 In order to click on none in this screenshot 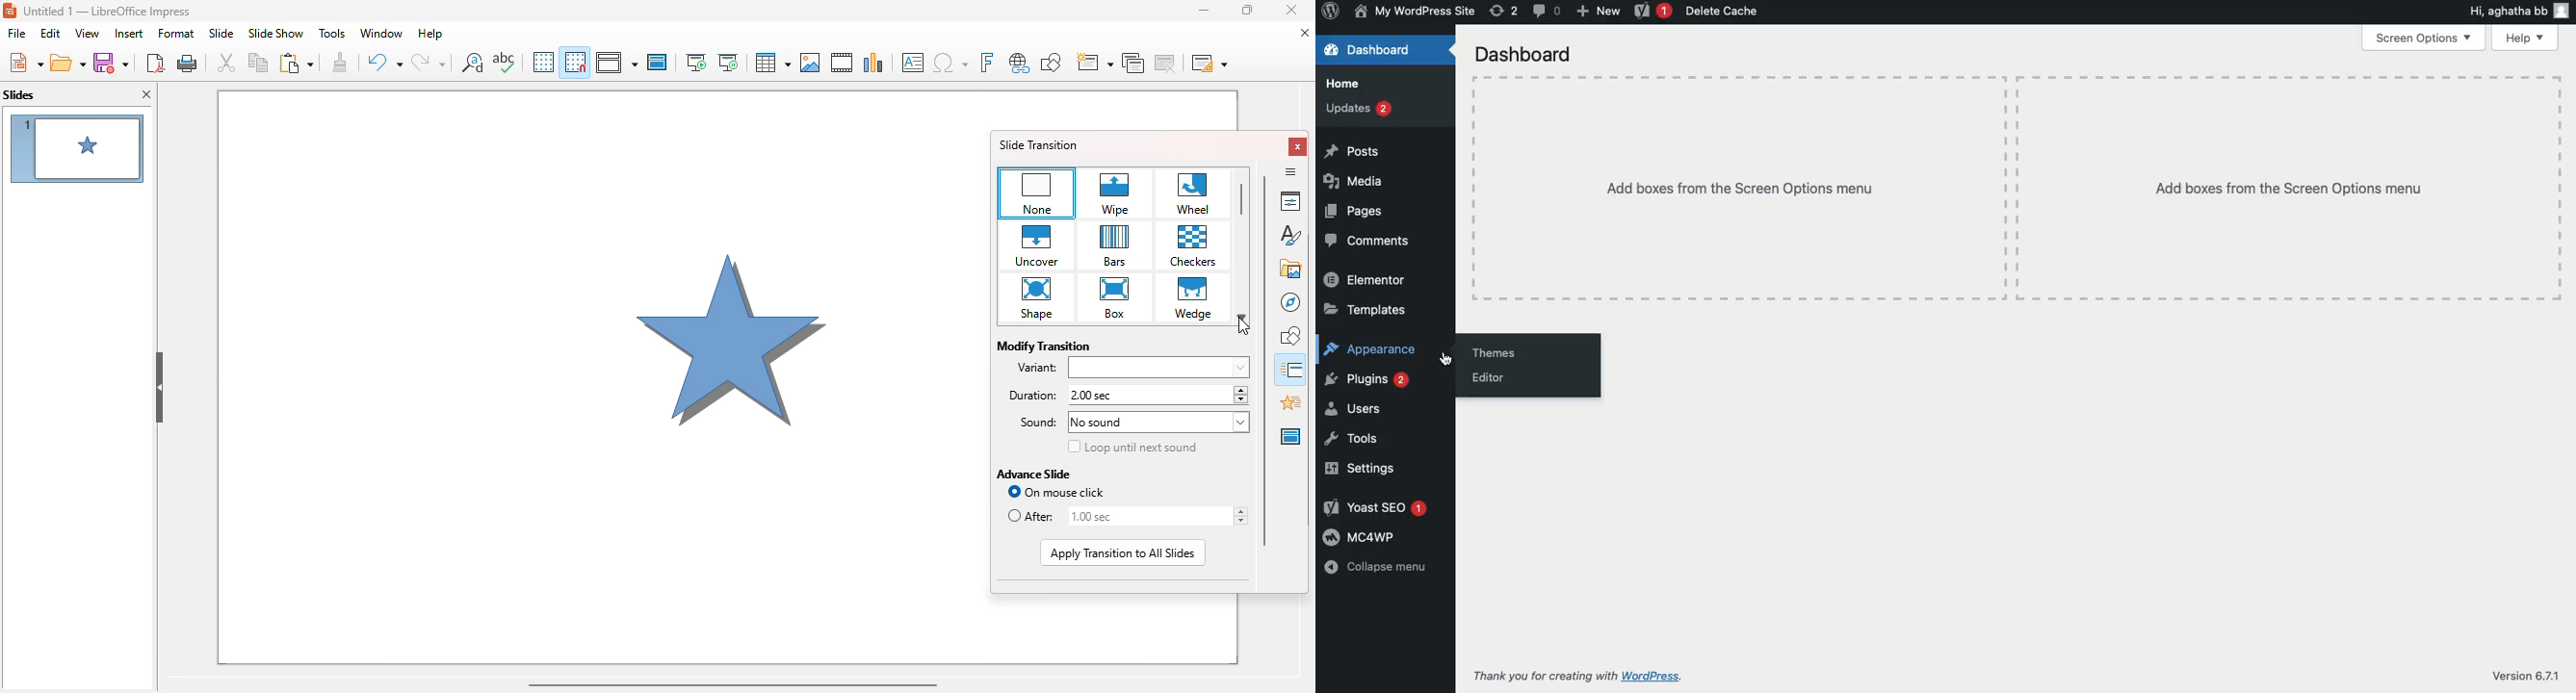, I will do `click(1037, 192)`.